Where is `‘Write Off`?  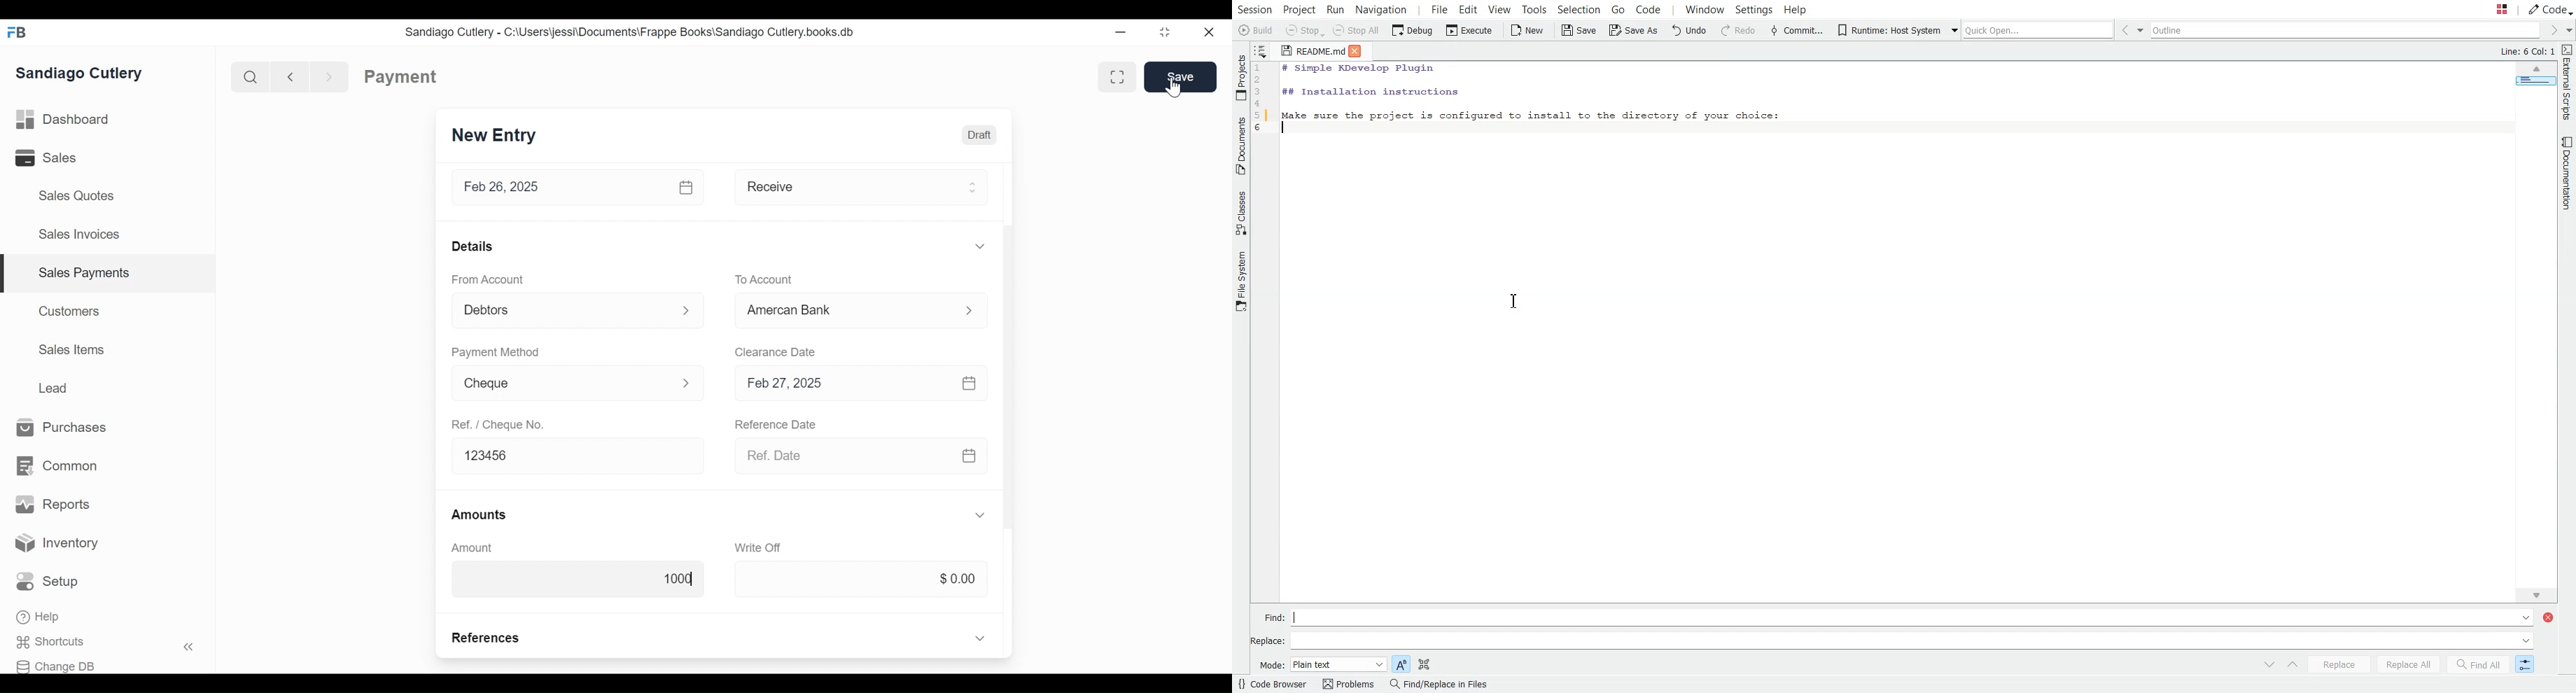
‘Write Off is located at coordinates (760, 547).